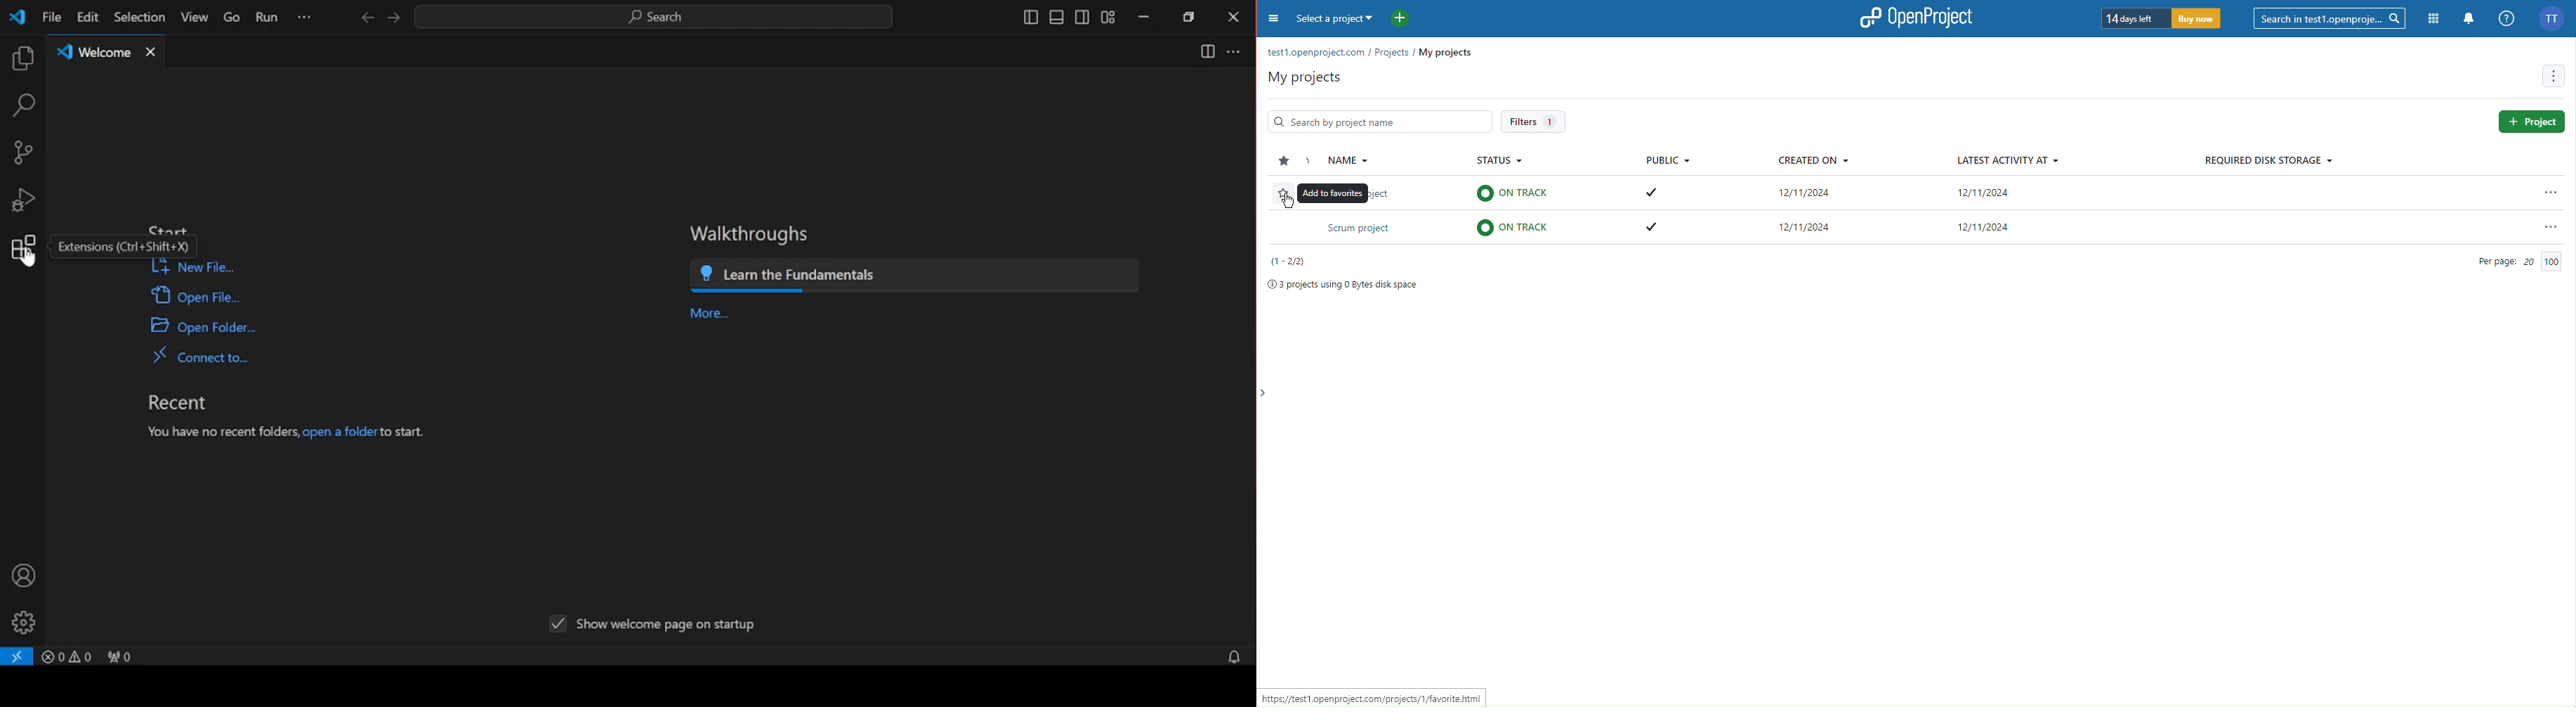  What do you see at coordinates (366, 17) in the screenshot?
I see `previous` at bounding box center [366, 17].